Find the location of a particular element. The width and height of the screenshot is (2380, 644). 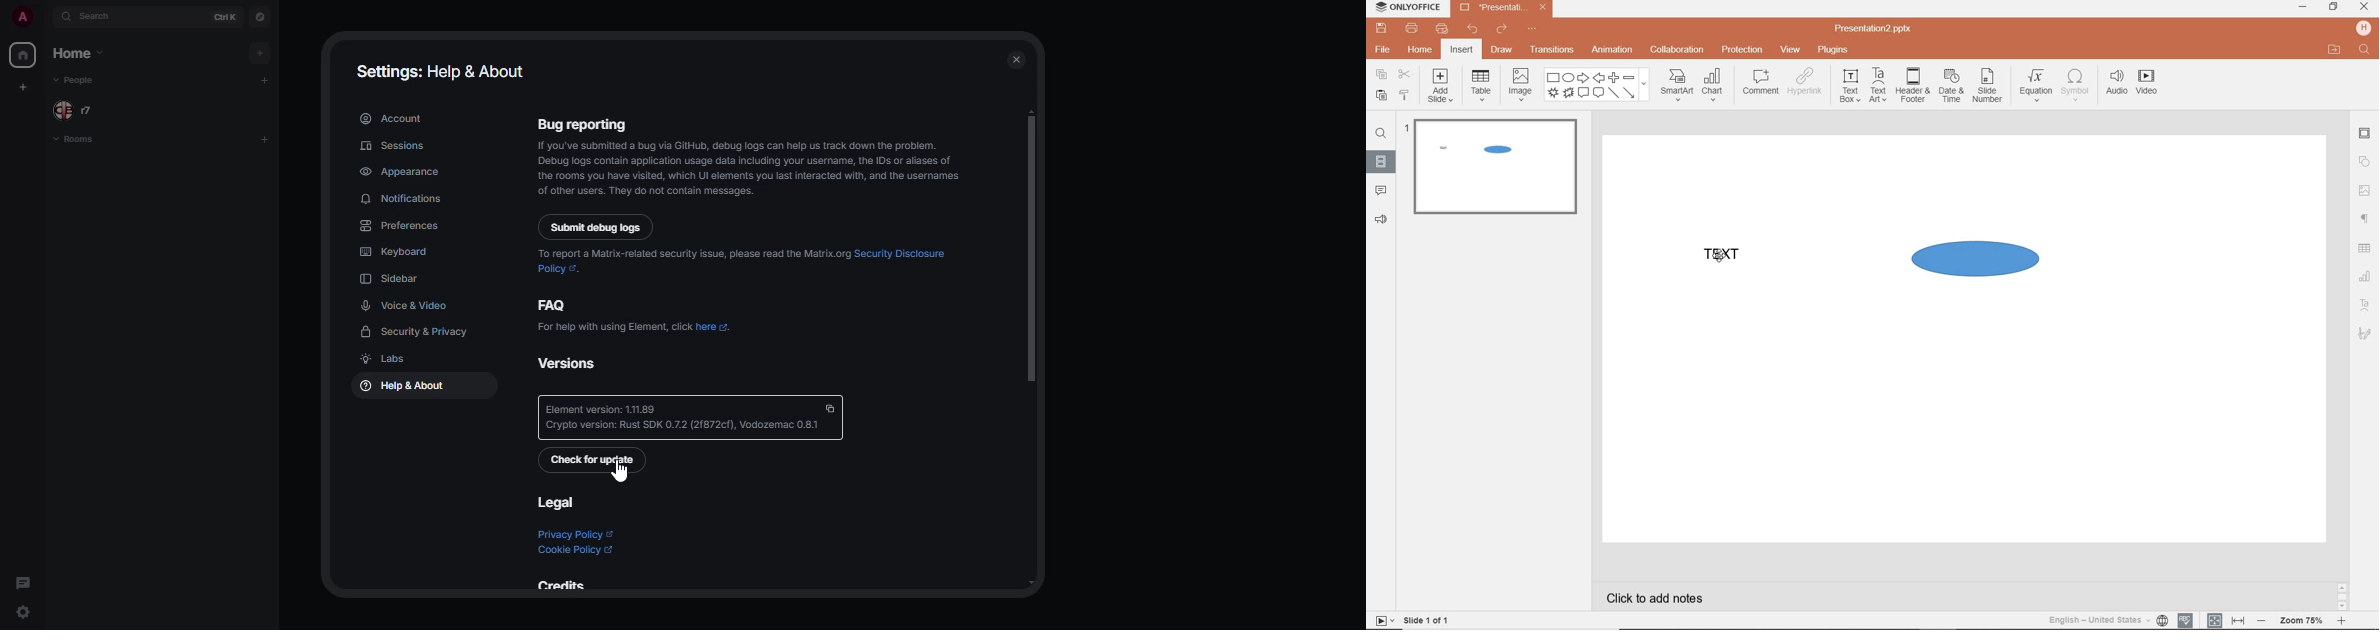

home is located at coordinates (22, 54).